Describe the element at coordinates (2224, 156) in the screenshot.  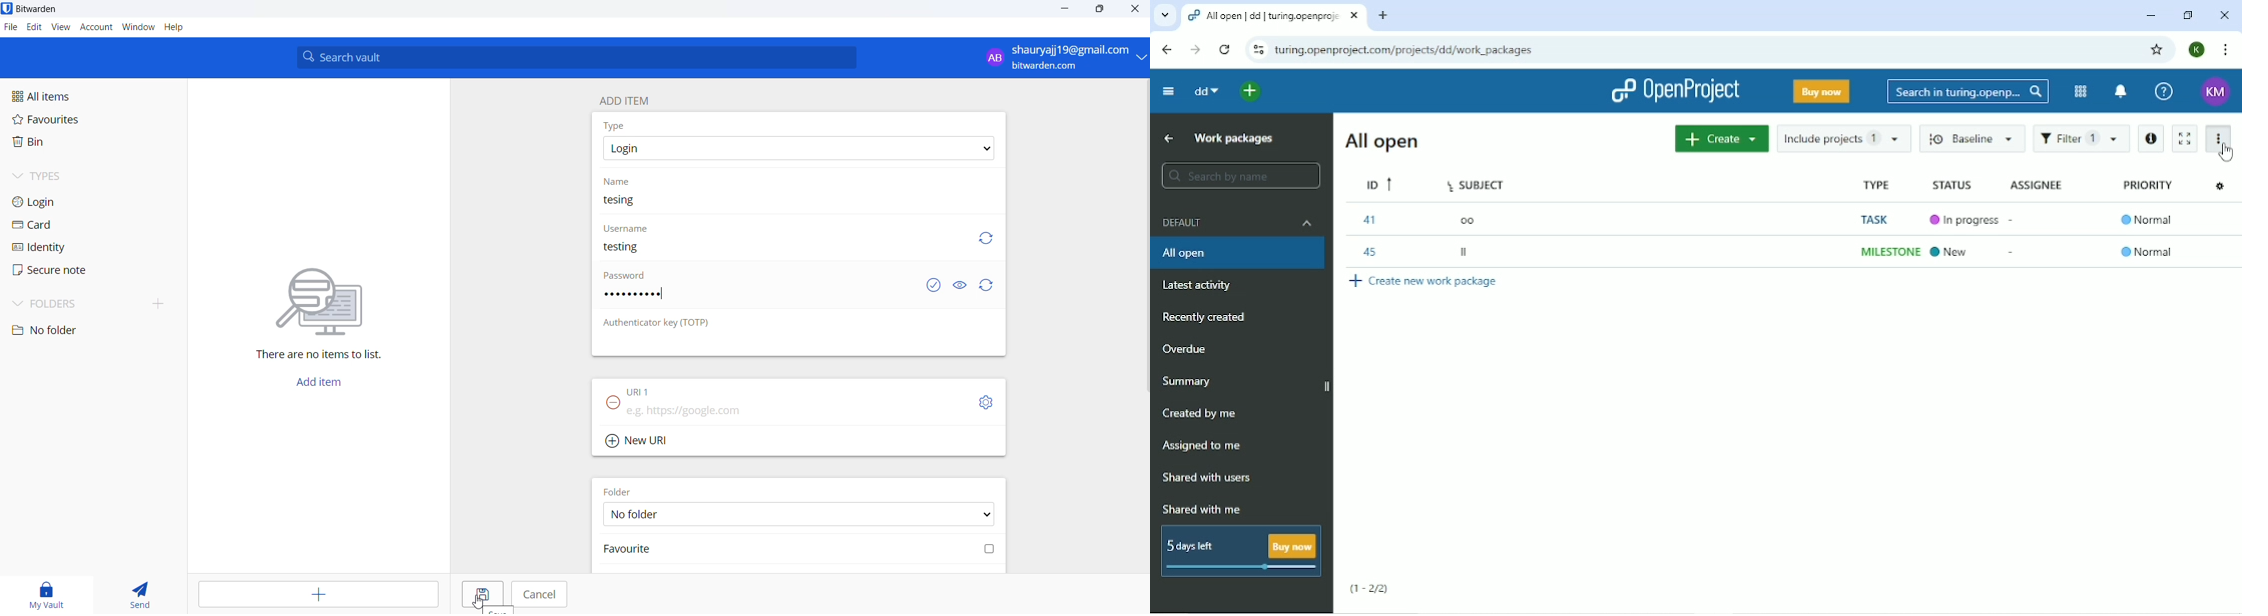
I see `cursor` at that location.